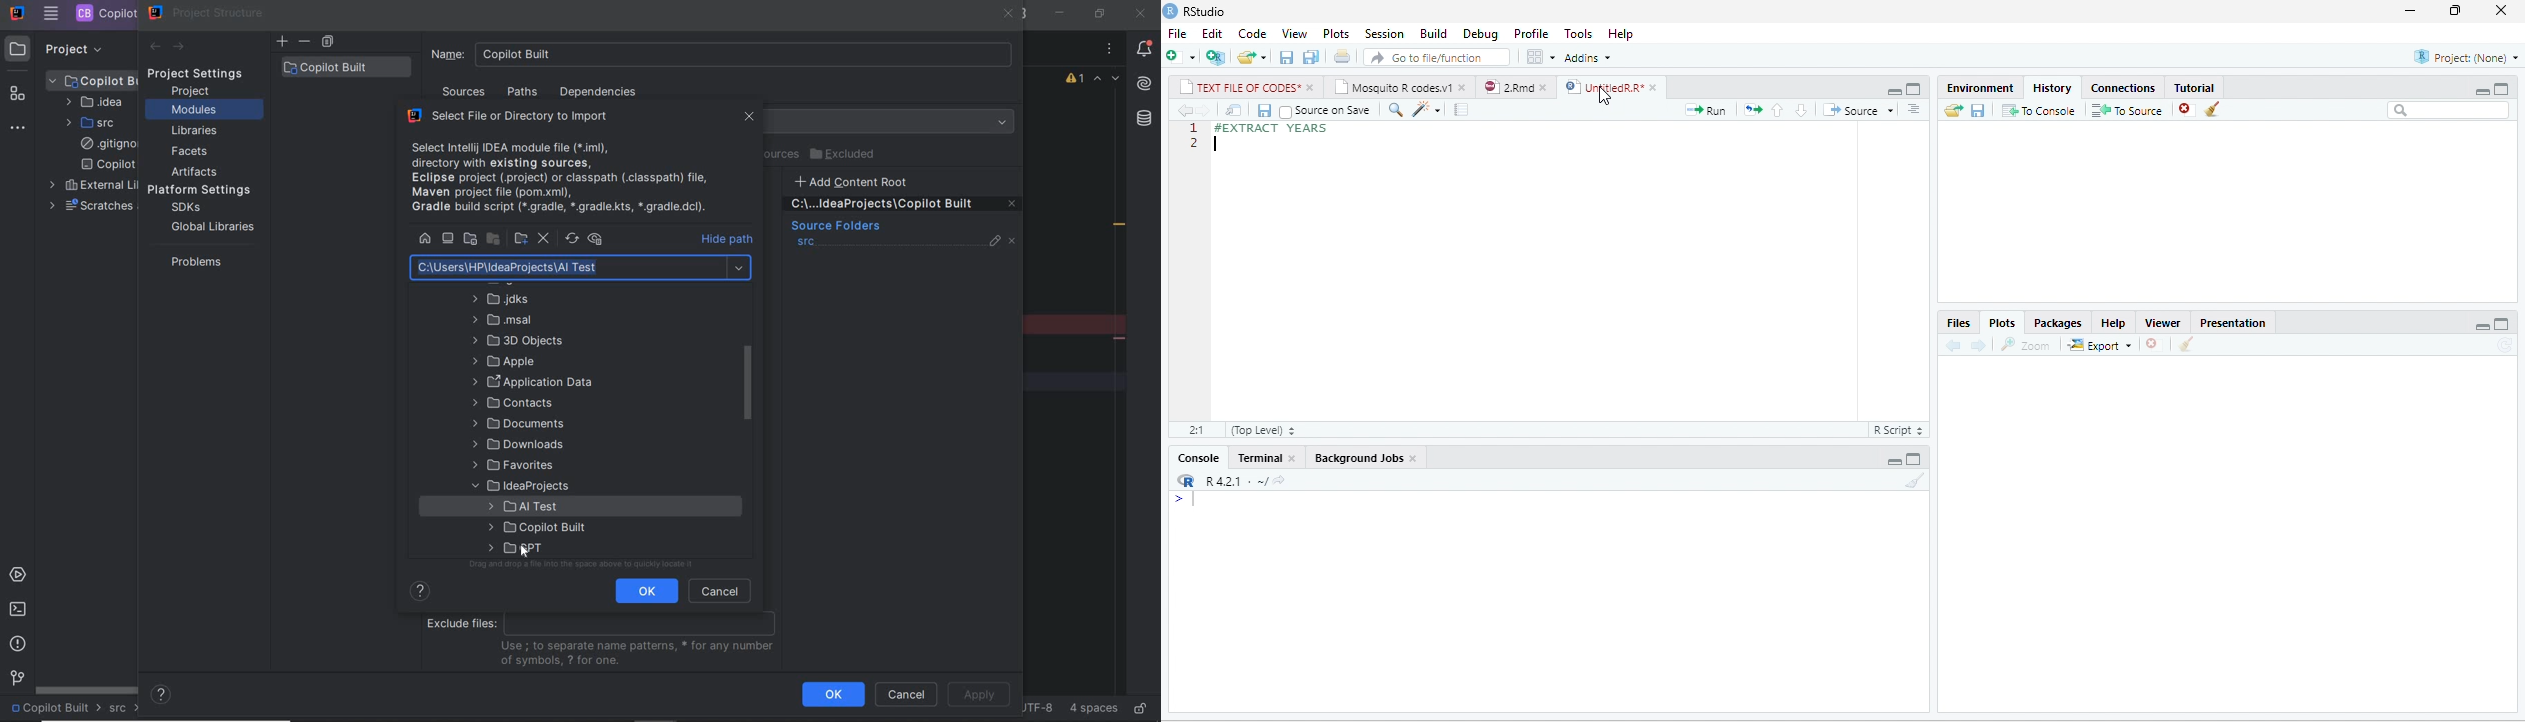 The height and width of the screenshot is (728, 2548). What do you see at coordinates (1239, 87) in the screenshot?
I see `TEXT FILE OF CODES` at bounding box center [1239, 87].